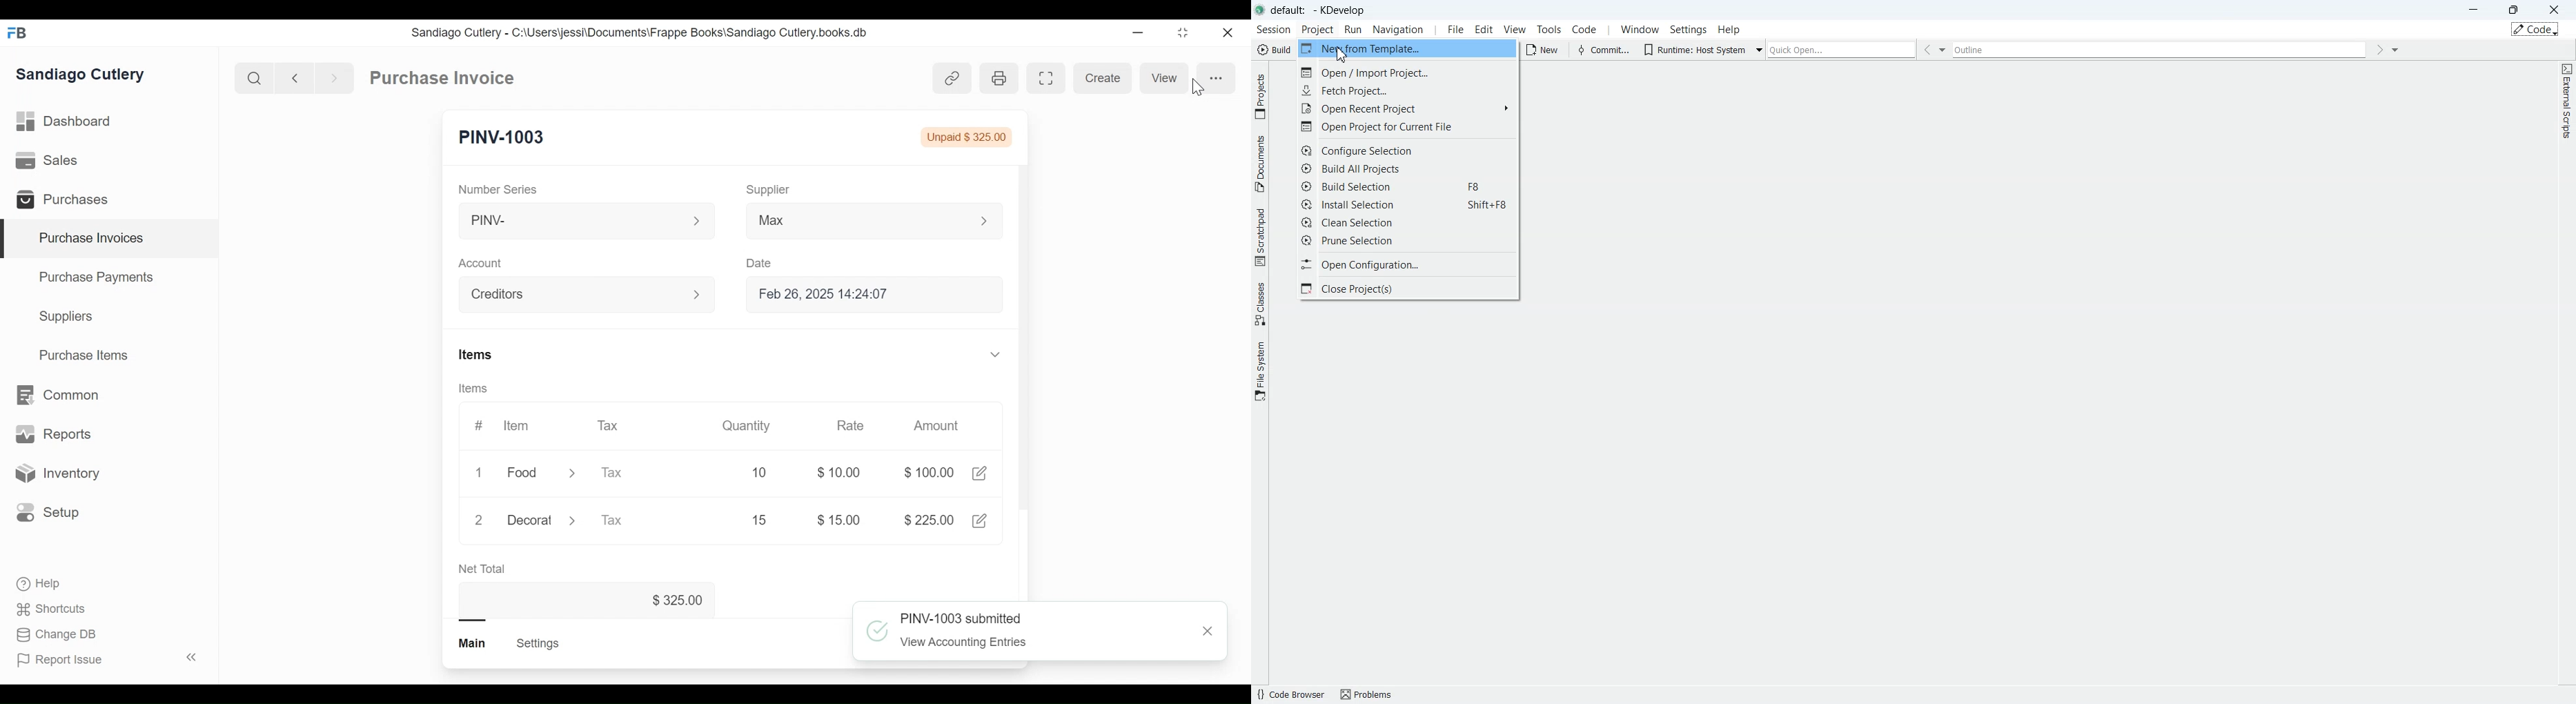 The width and height of the screenshot is (2576, 728). Describe the element at coordinates (444, 78) in the screenshot. I see `Purchase Invoice` at that location.